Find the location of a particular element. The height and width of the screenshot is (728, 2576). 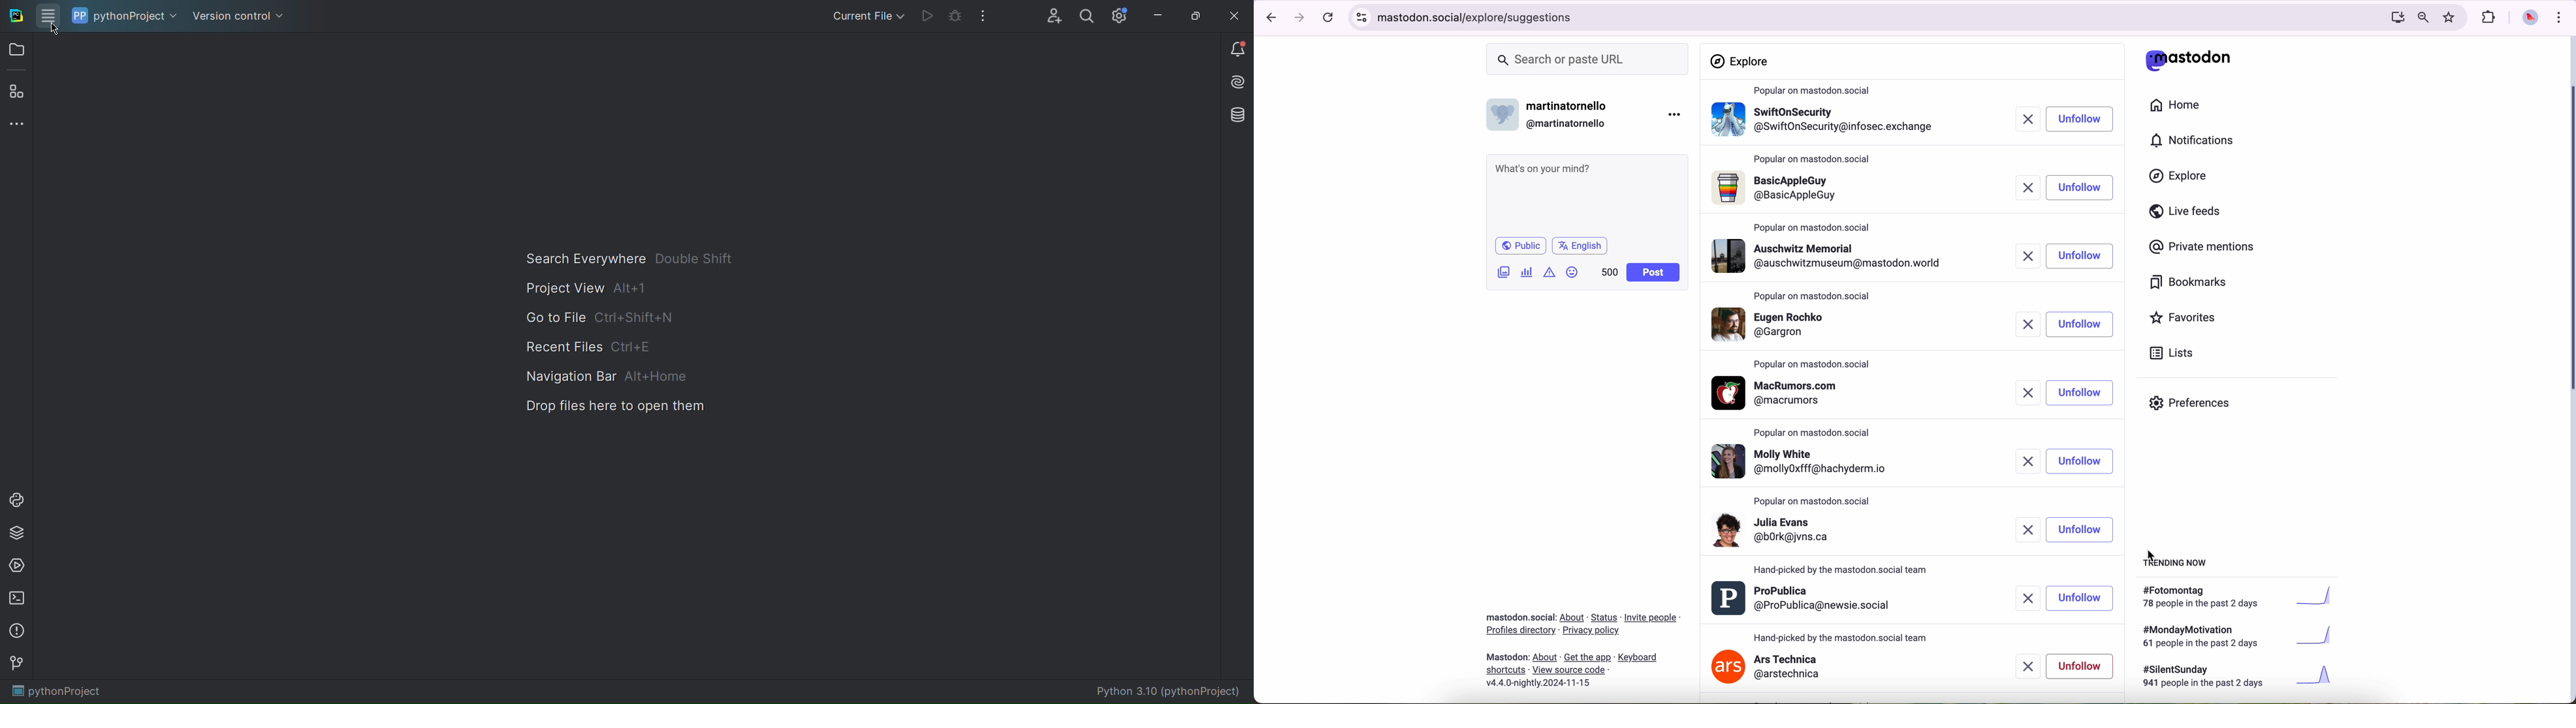

Problems is located at coordinates (18, 632).